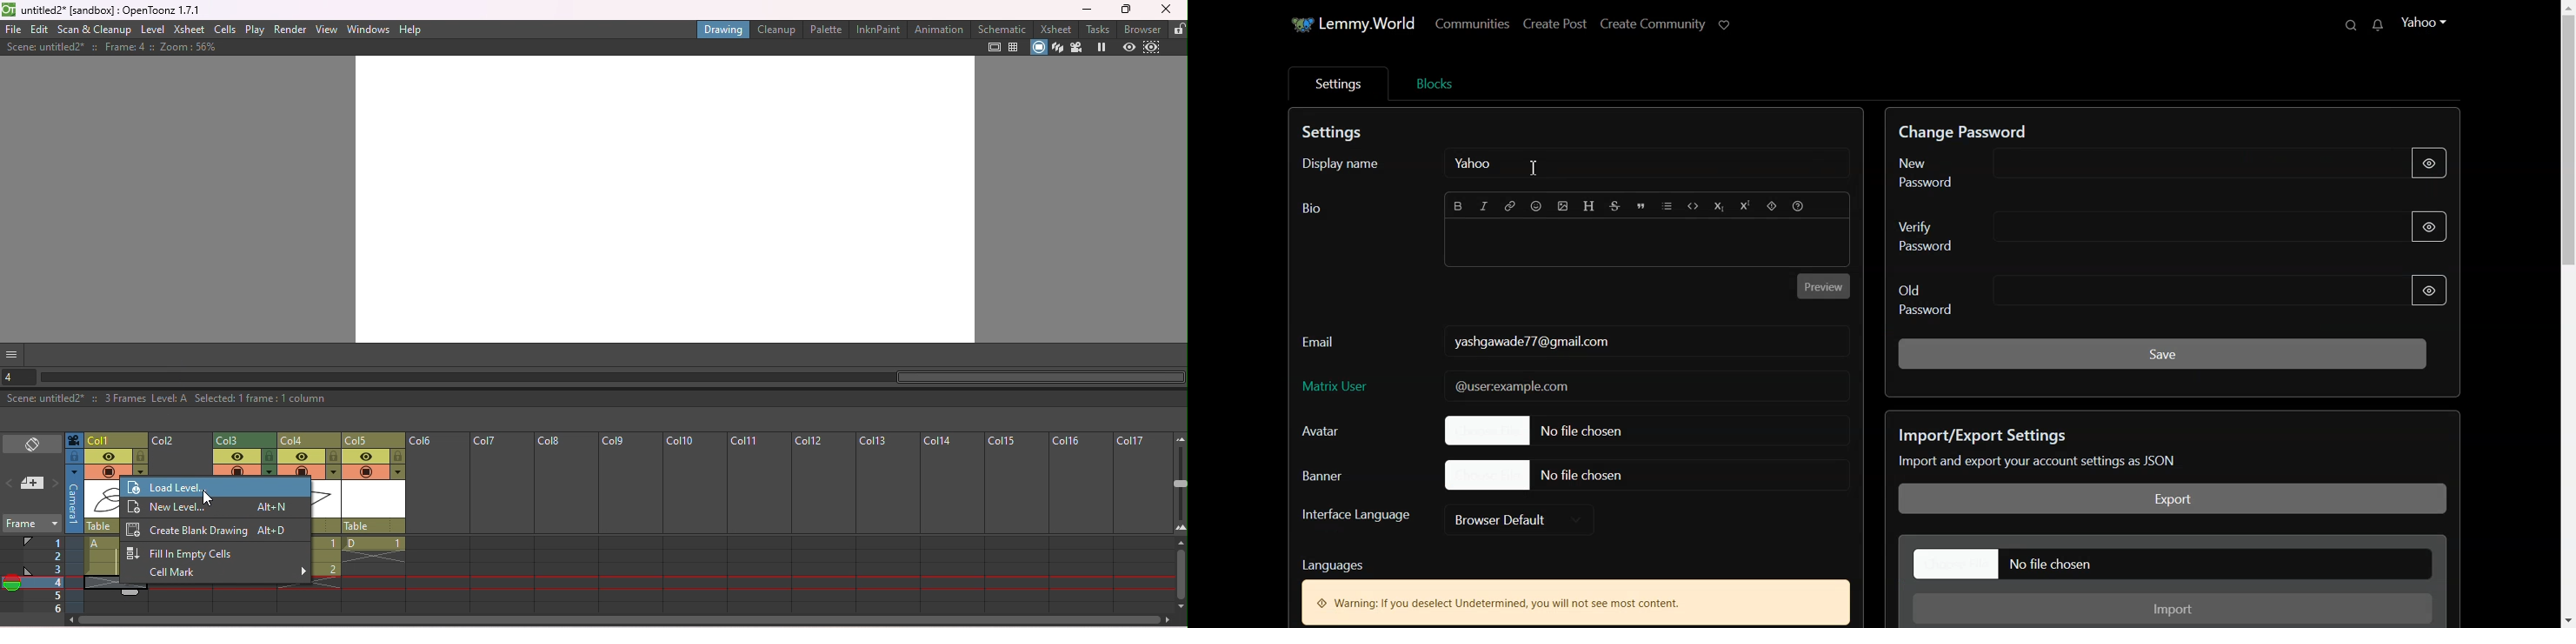  Describe the element at coordinates (2440, 226) in the screenshot. I see `Hide Password` at that location.